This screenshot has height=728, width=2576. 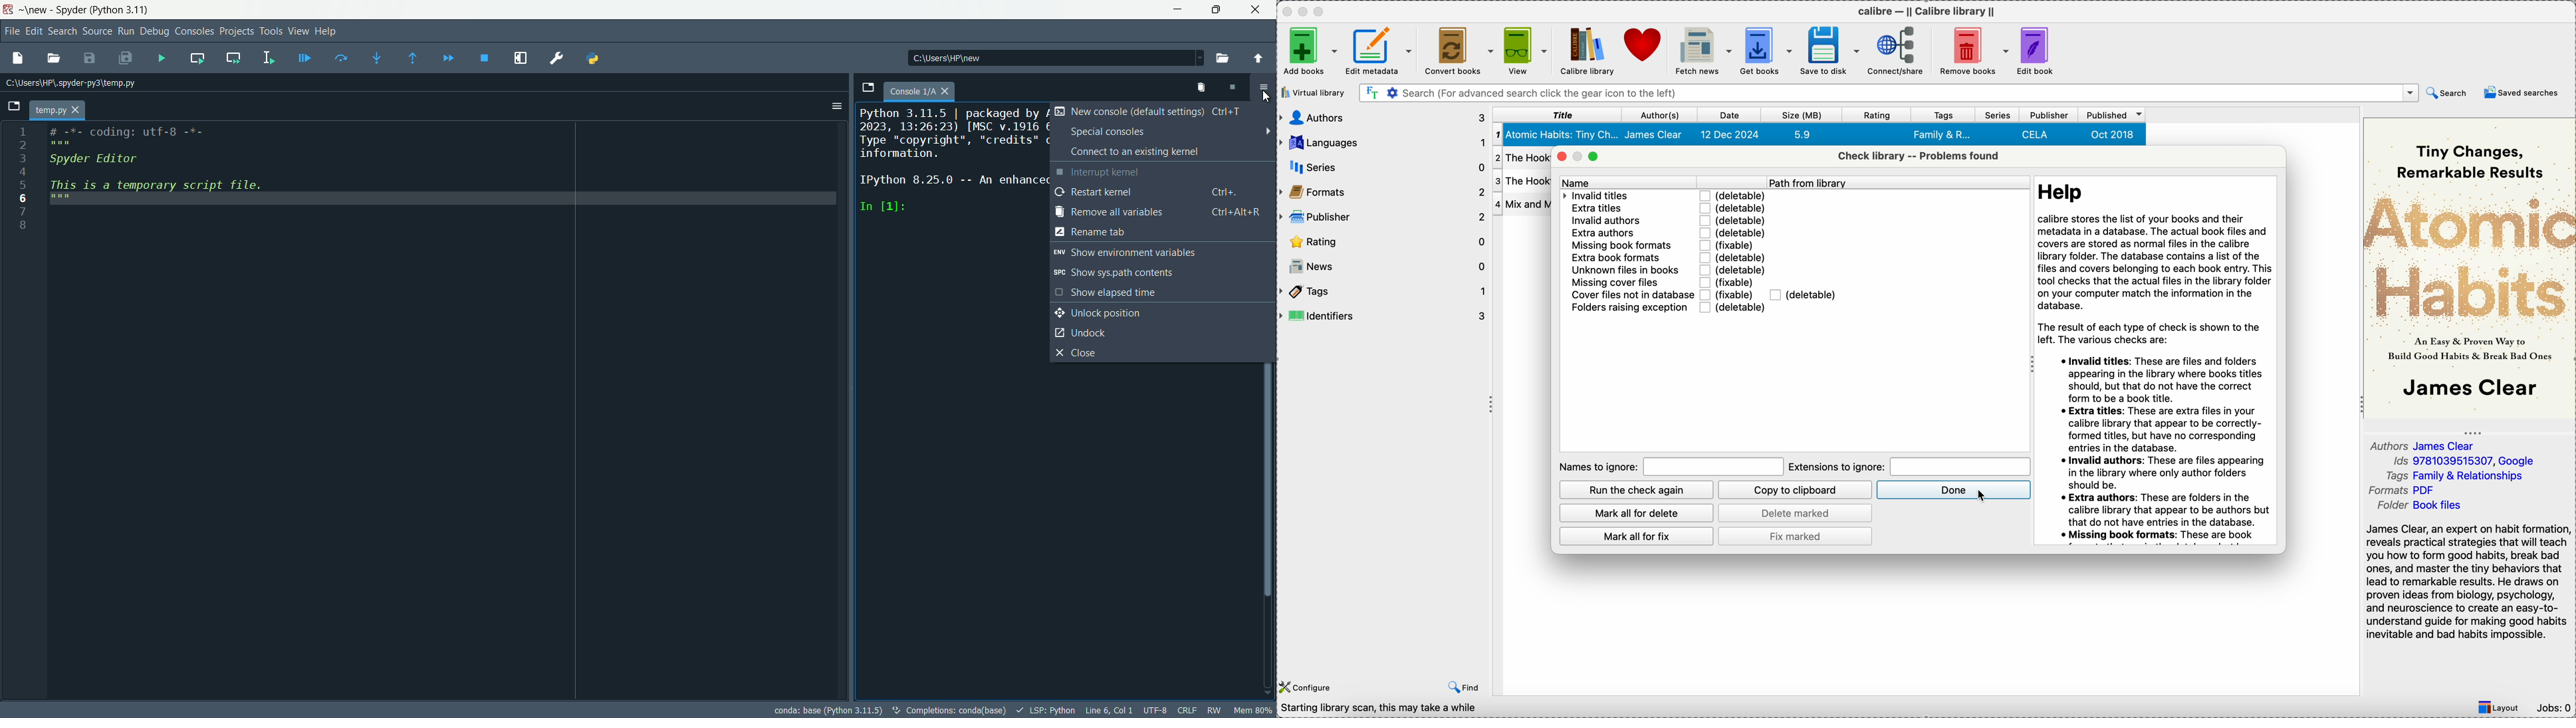 I want to click on New Console (default settings) Ctrl+T, so click(x=1151, y=112).